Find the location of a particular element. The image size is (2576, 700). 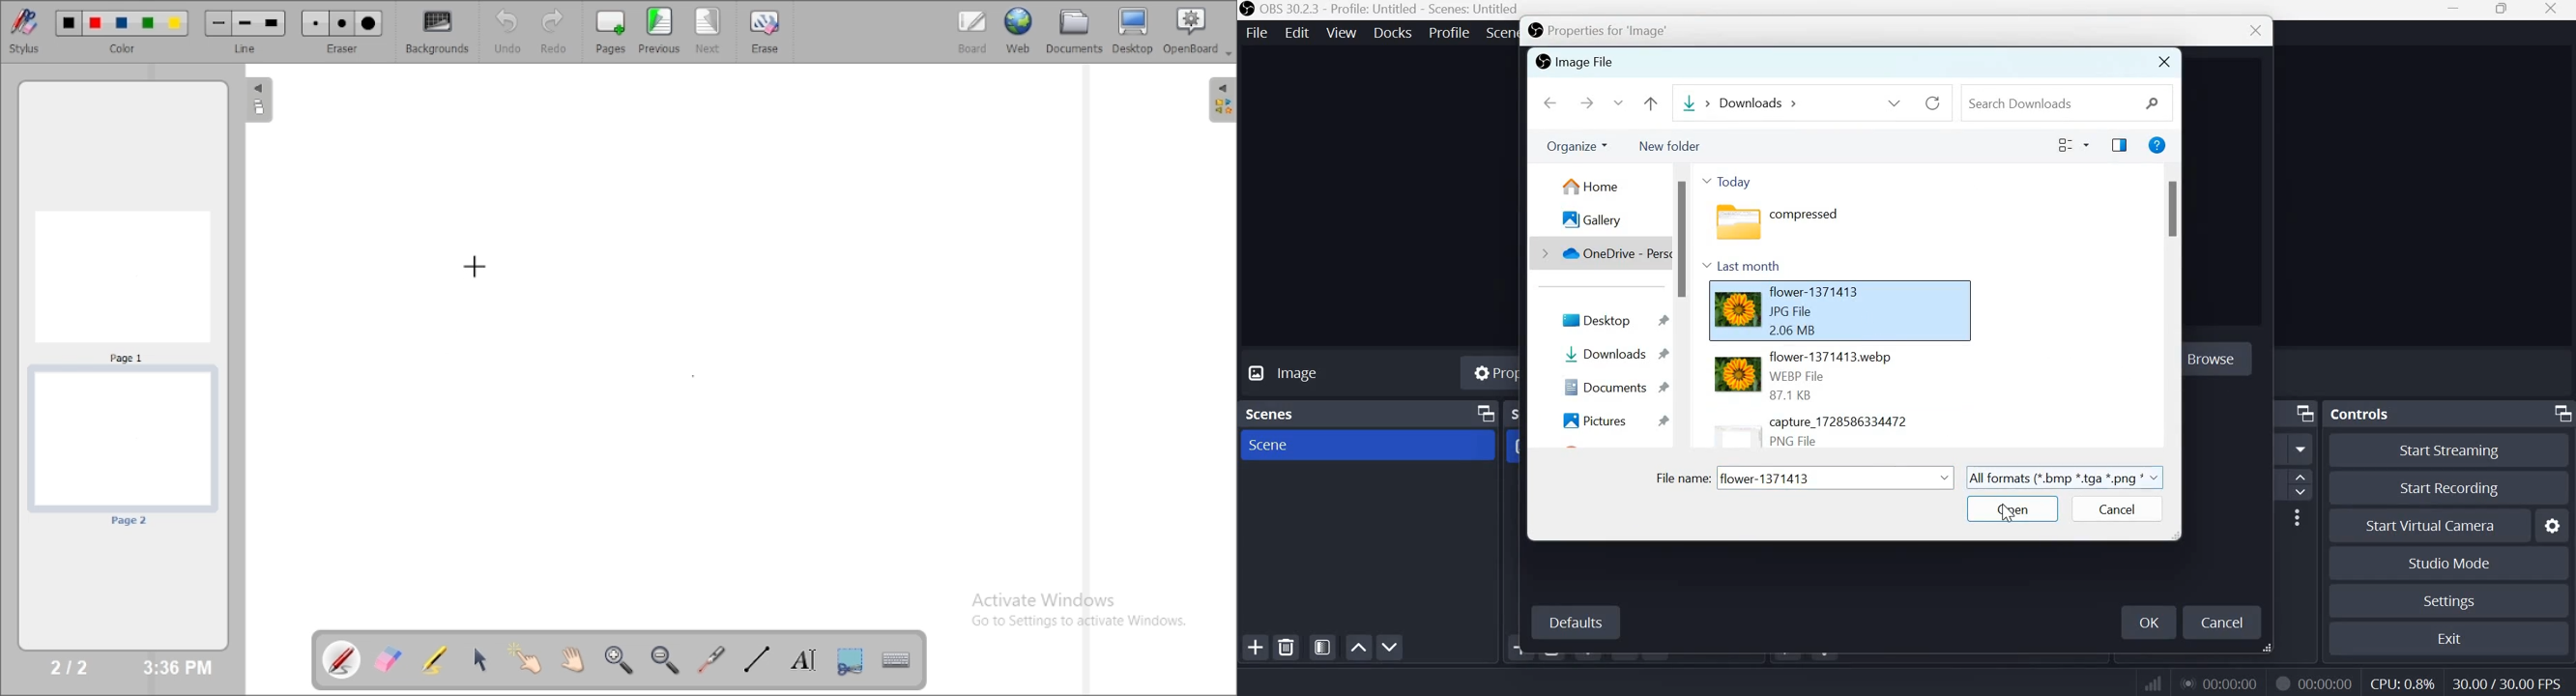

Today is located at coordinates (1729, 181).